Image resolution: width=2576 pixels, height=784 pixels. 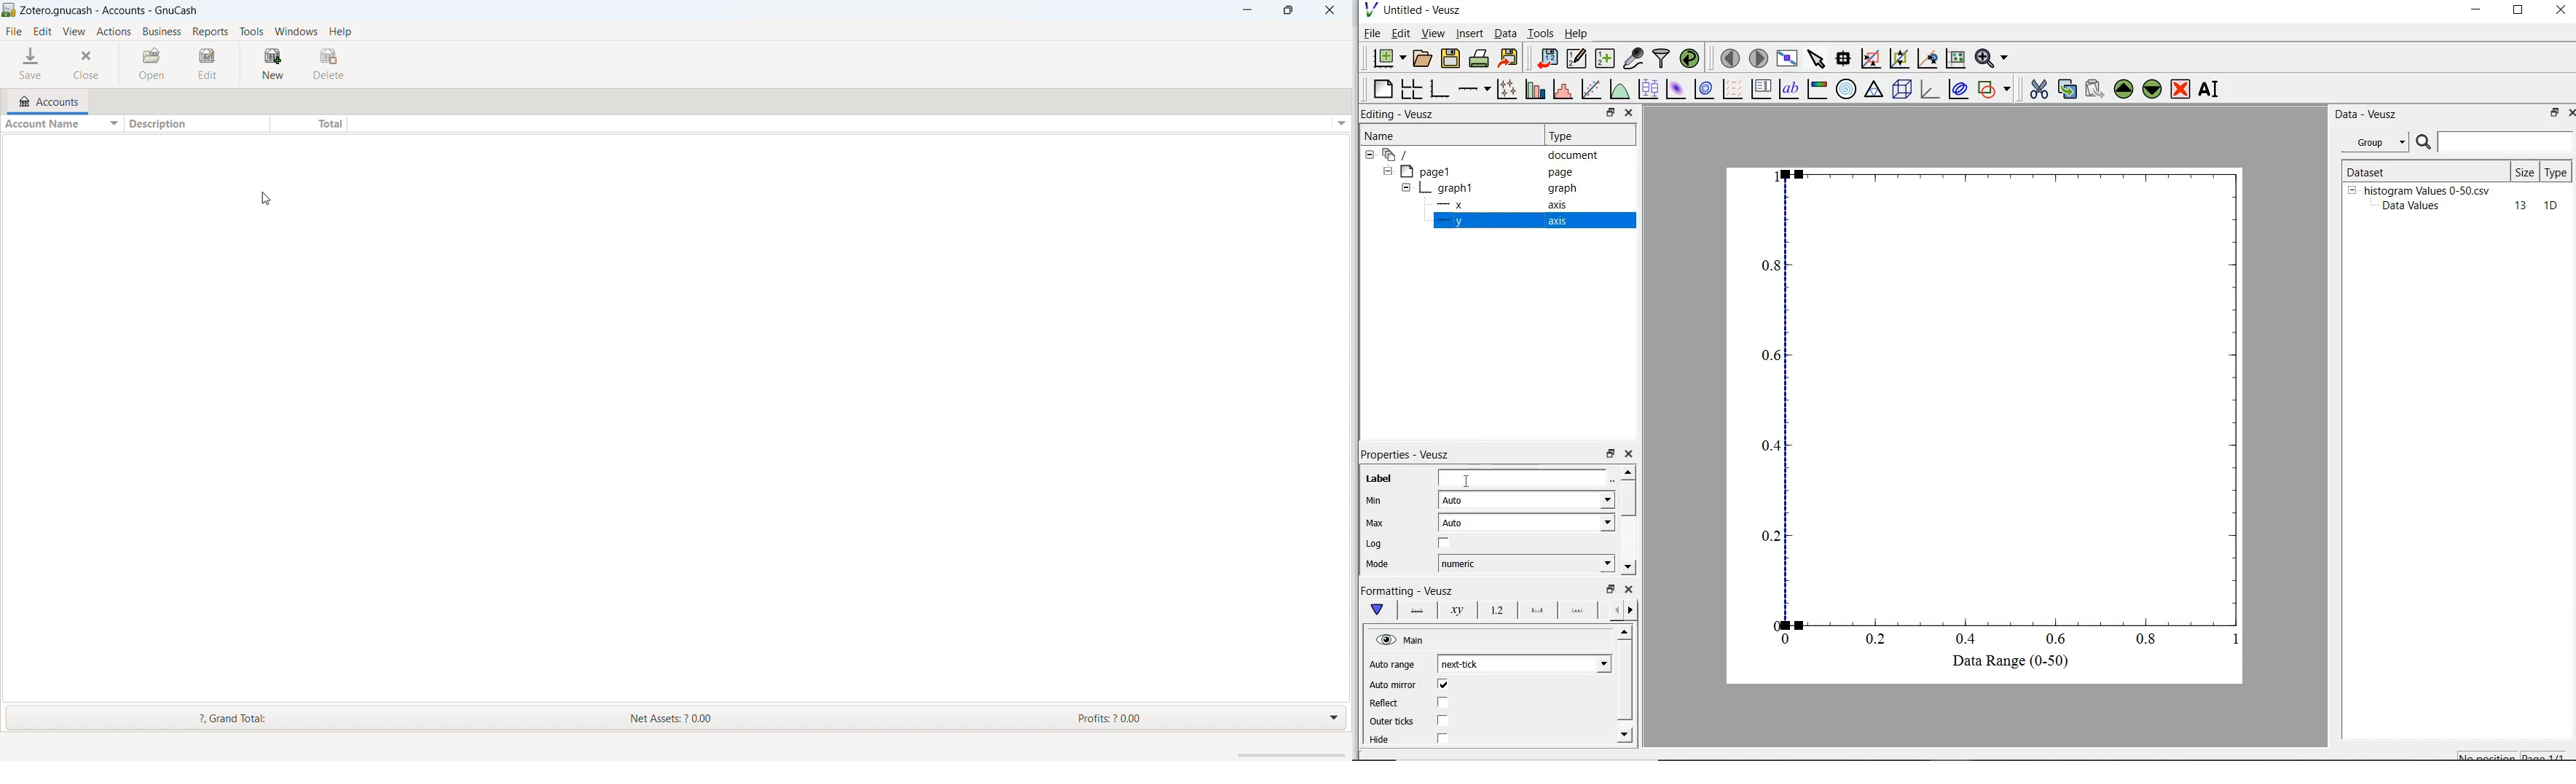 What do you see at coordinates (1632, 610) in the screenshot?
I see `next options` at bounding box center [1632, 610].